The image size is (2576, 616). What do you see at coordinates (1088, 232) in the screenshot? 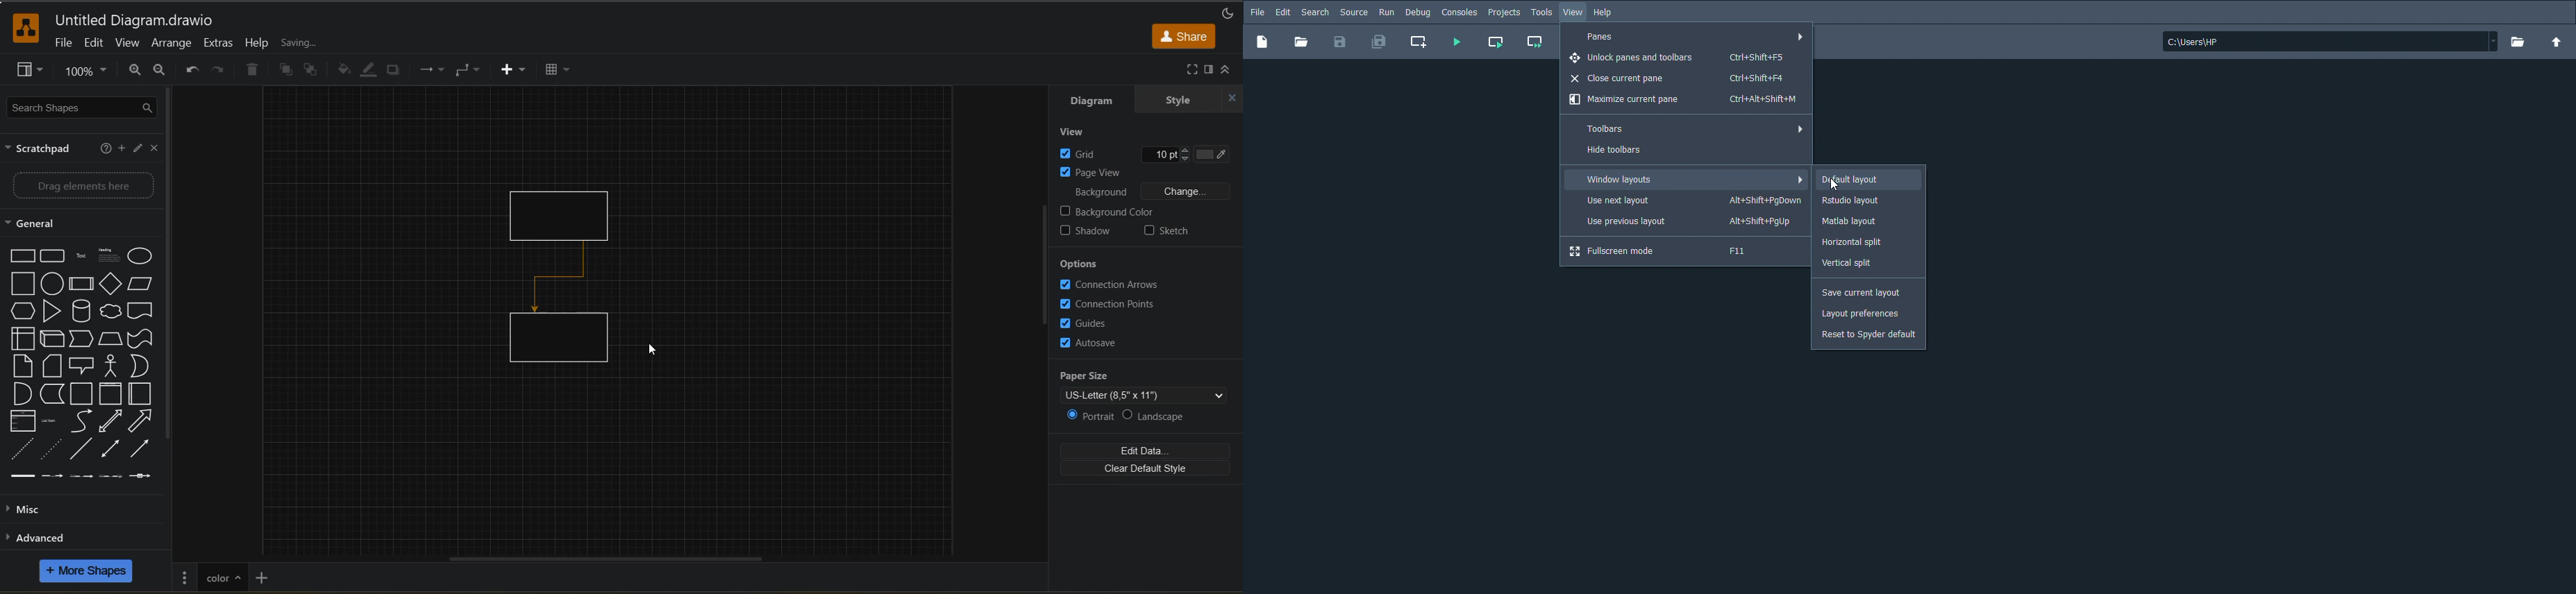
I see `shadow` at bounding box center [1088, 232].